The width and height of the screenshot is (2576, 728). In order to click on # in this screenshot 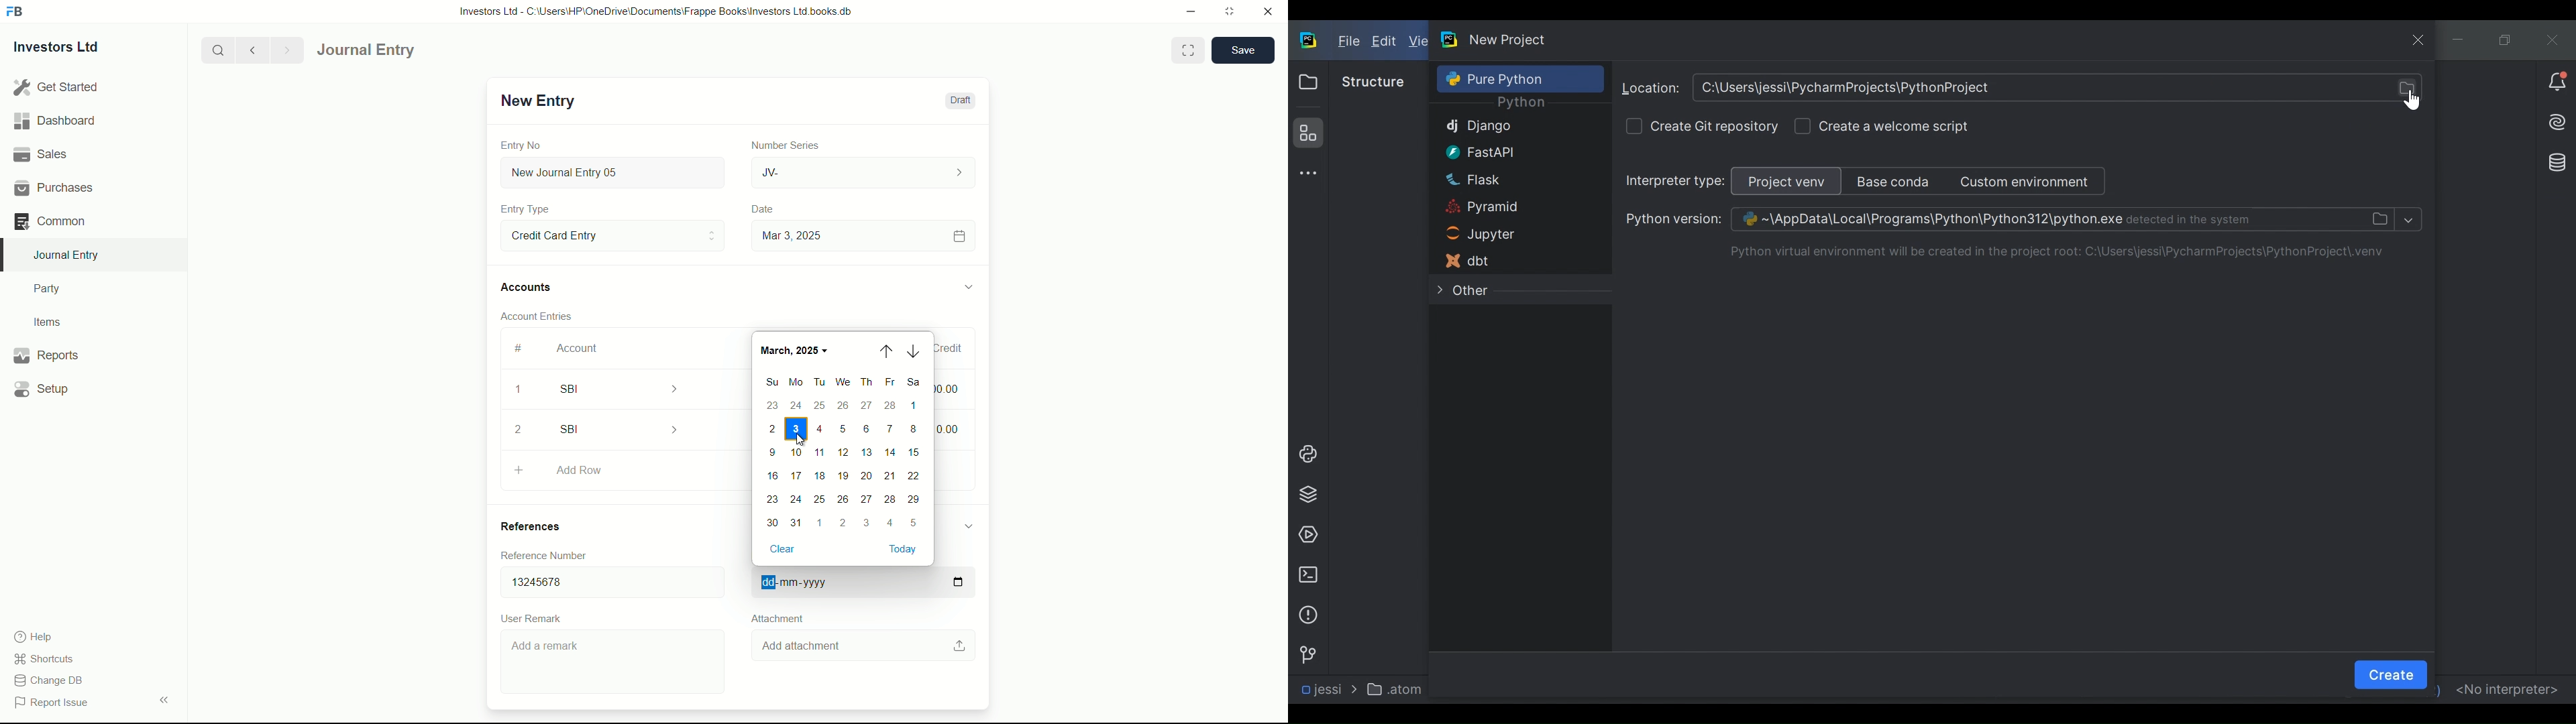, I will do `click(519, 348)`.